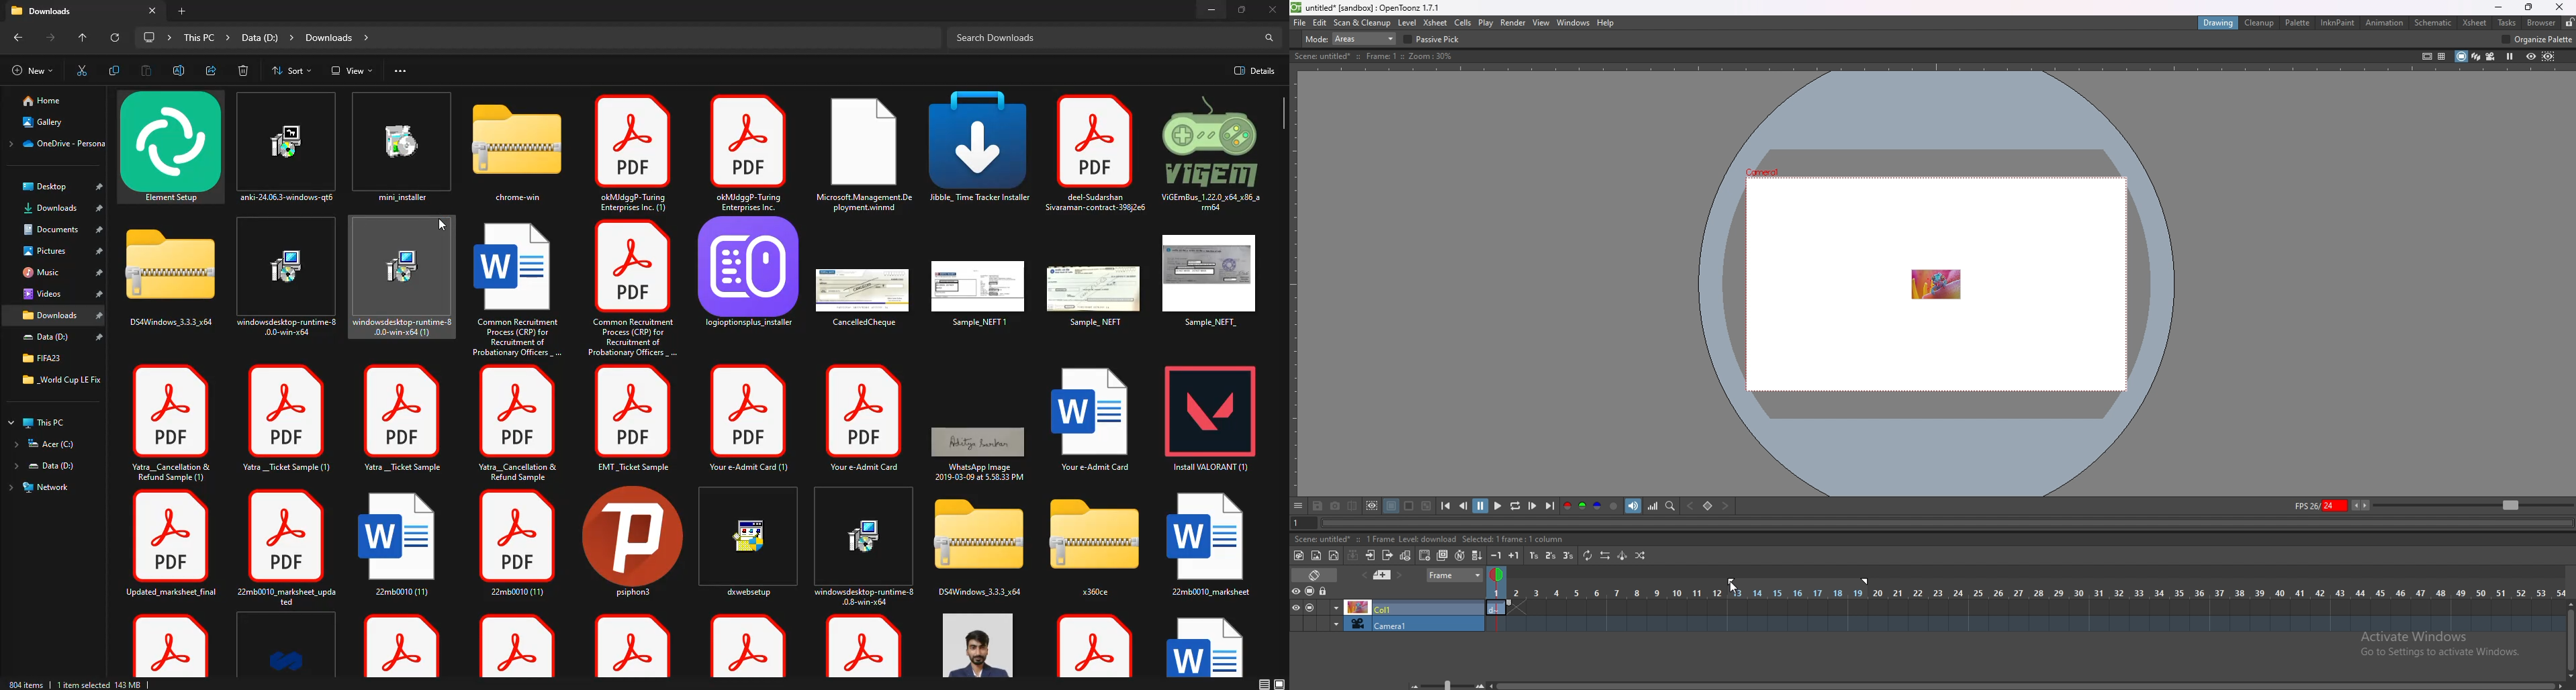 Image resolution: width=2576 pixels, height=700 pixels. I want to click on display options, so click(1273, 683).